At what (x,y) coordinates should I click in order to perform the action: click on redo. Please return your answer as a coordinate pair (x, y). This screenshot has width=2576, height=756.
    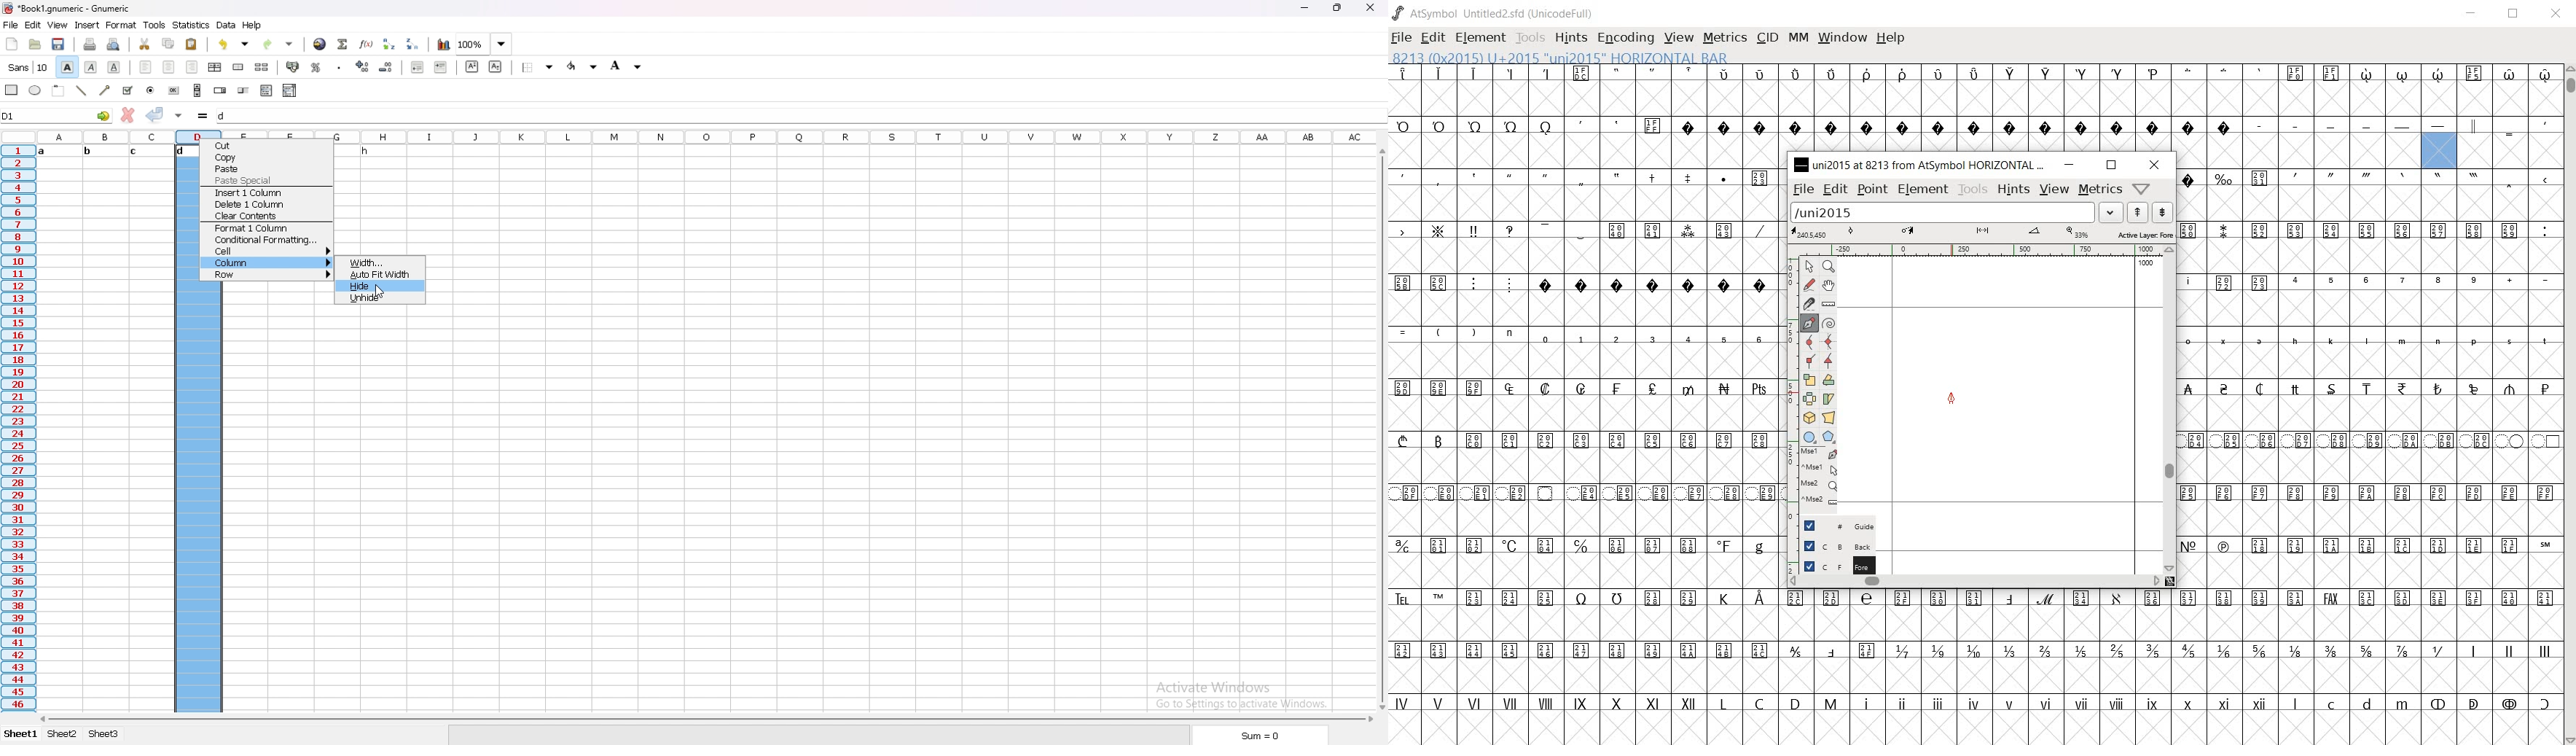
    Looking at the image, I should click on (280, 44).